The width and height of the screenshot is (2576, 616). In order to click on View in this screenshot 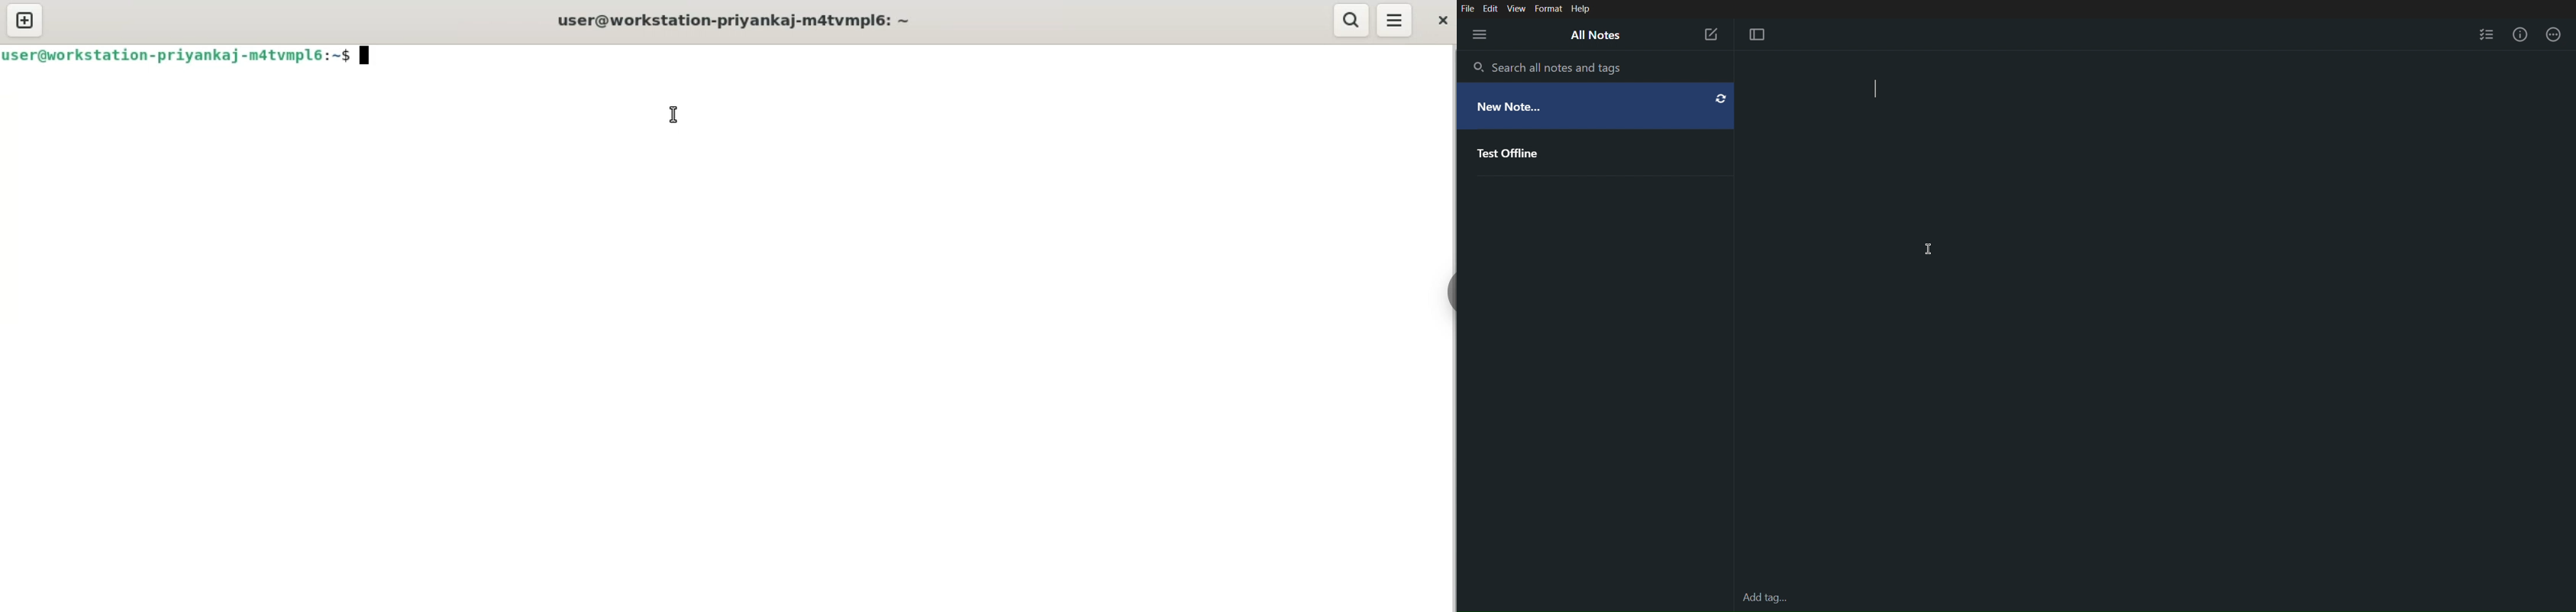, I will do `click(1518, 8)`.